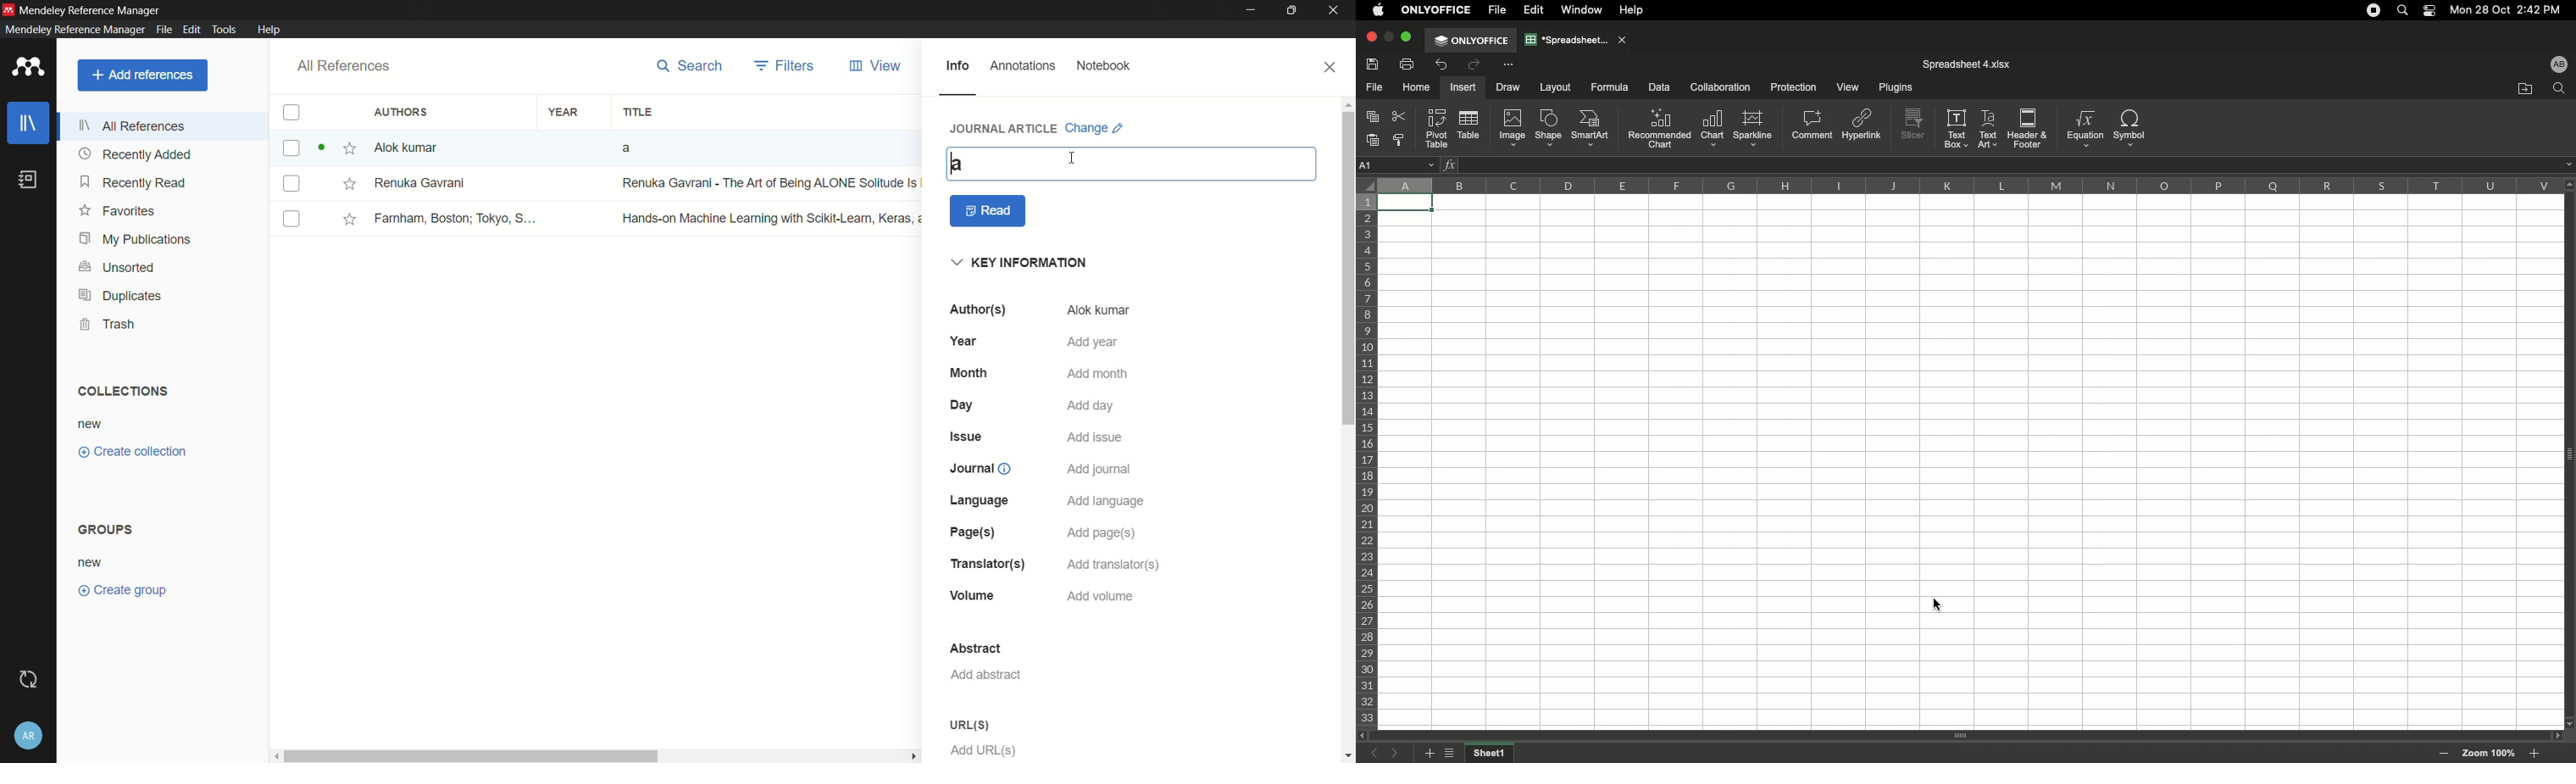  Describe the element at coordinates (1092, 406) in the screenshot. I see `add day` at that location.